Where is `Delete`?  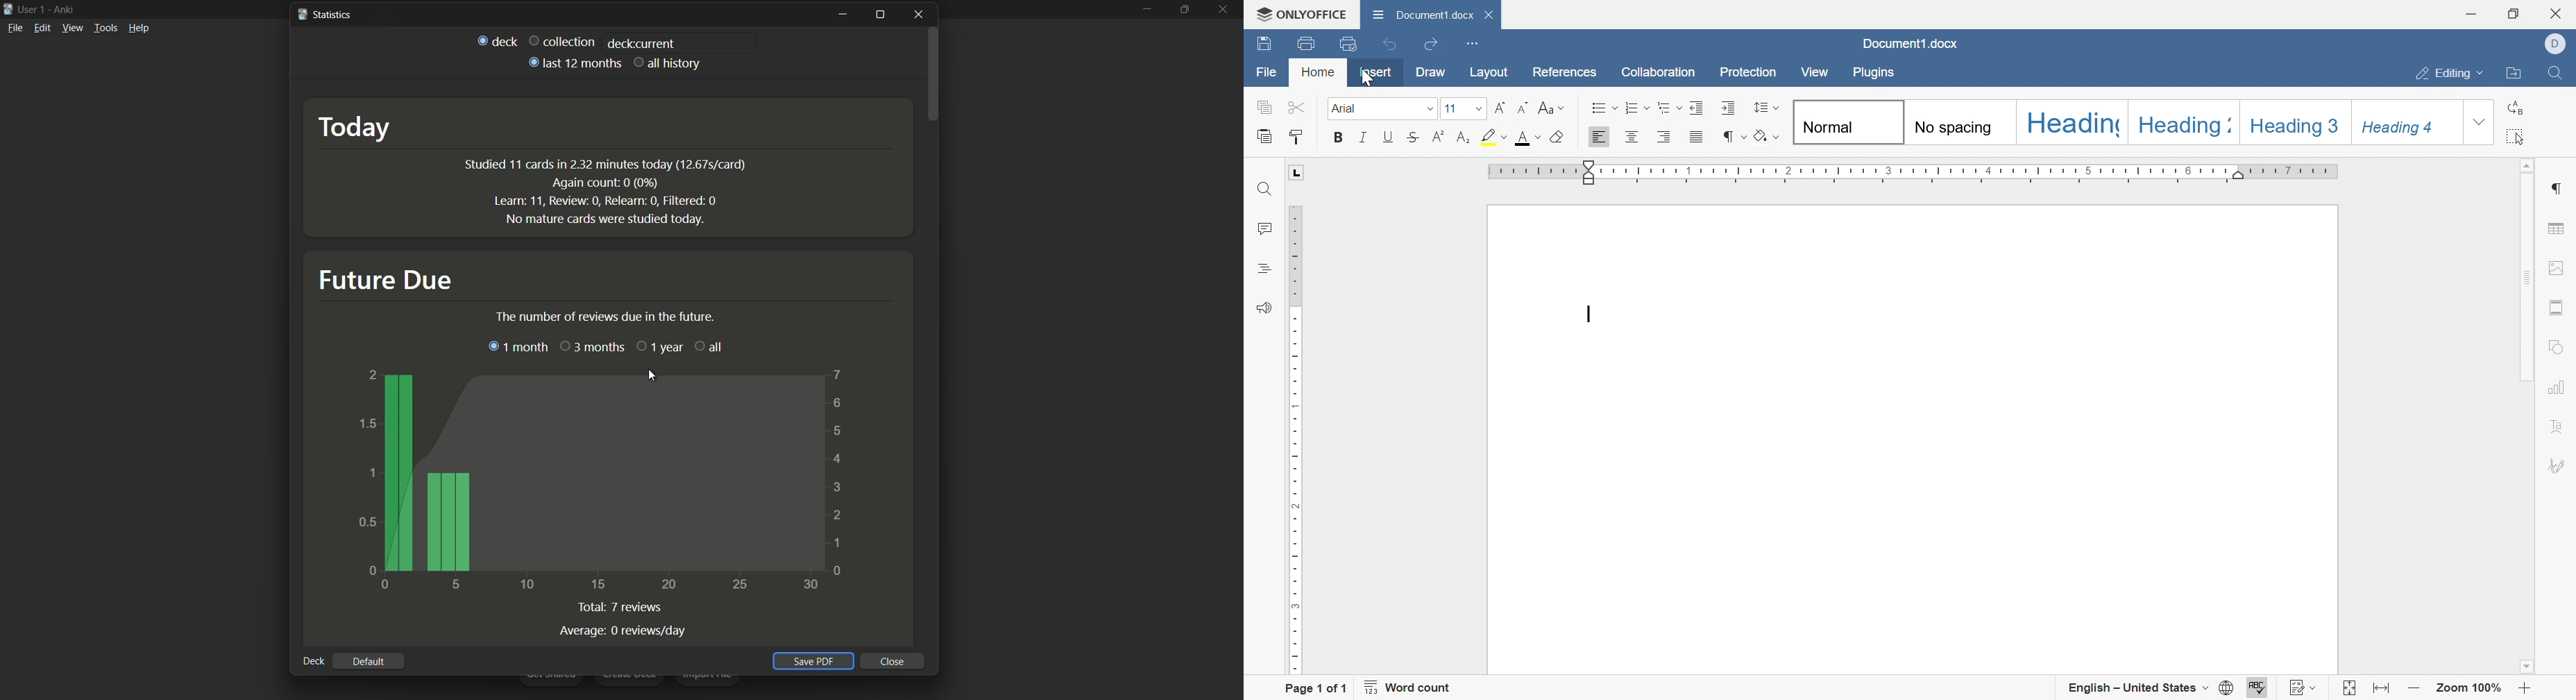
Delete is located at coordinates (1492, 18).